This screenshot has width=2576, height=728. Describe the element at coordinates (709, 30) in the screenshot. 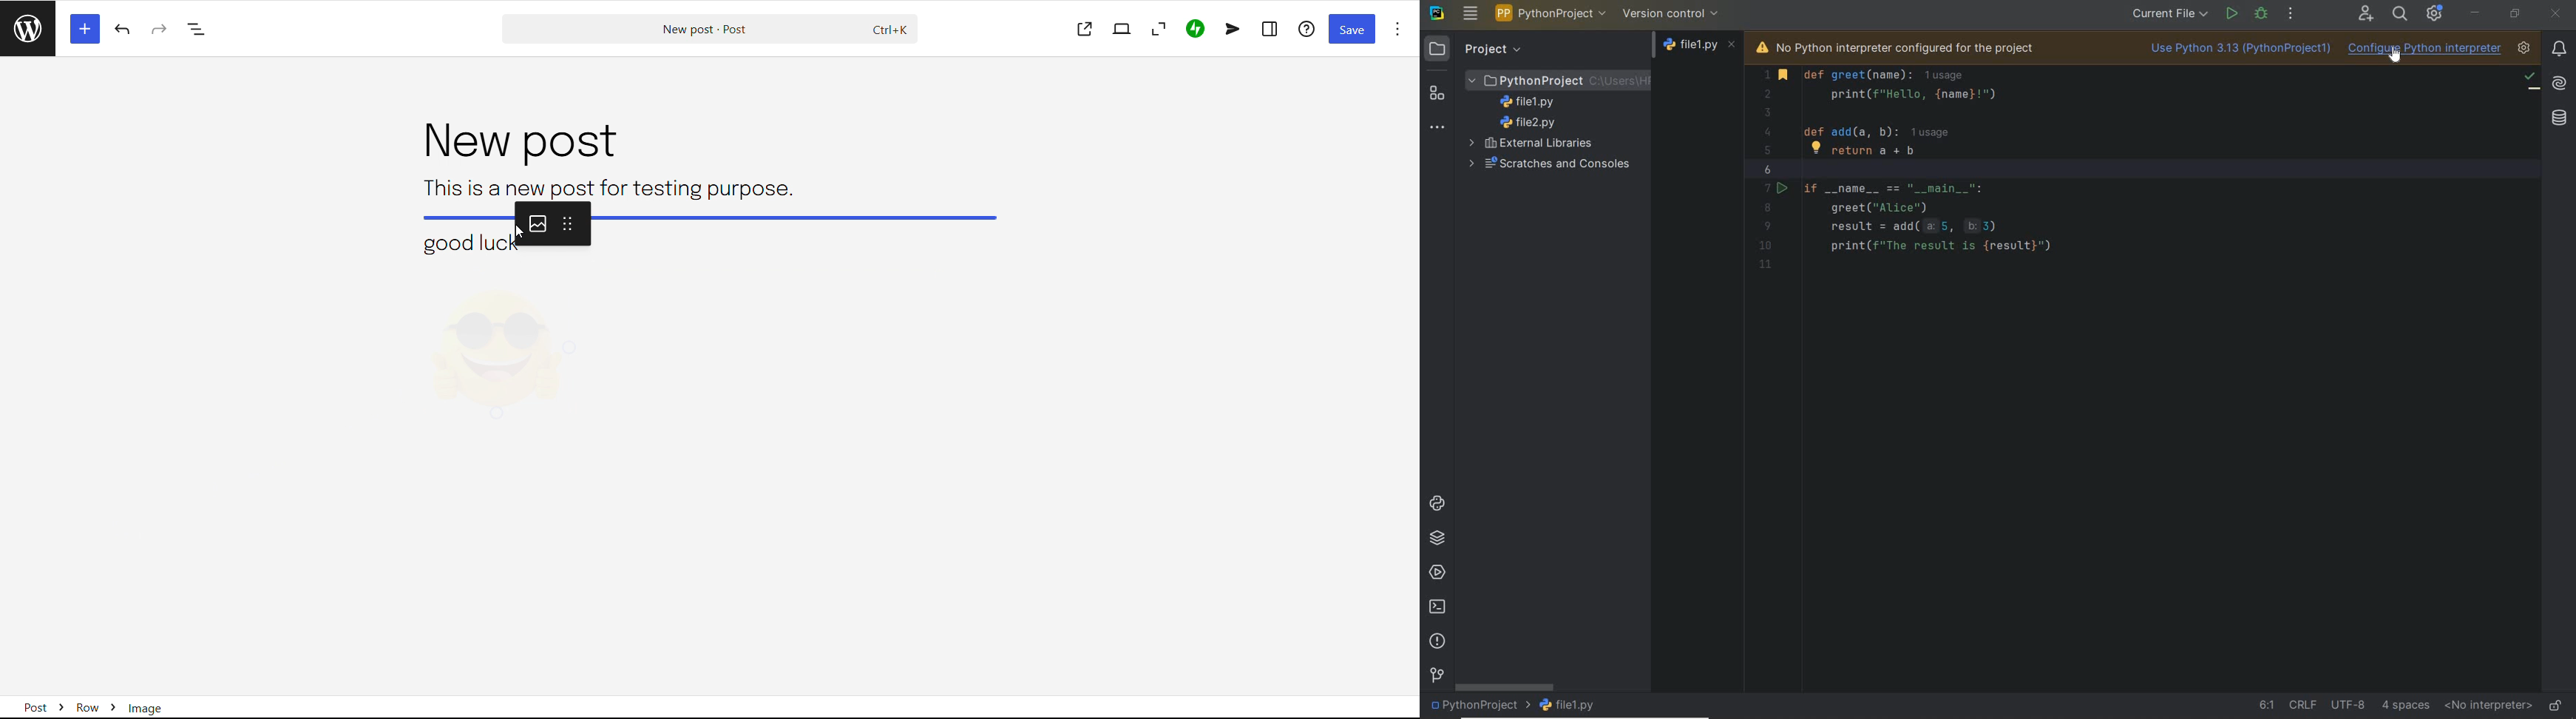

I see `search post and commands` at that location.